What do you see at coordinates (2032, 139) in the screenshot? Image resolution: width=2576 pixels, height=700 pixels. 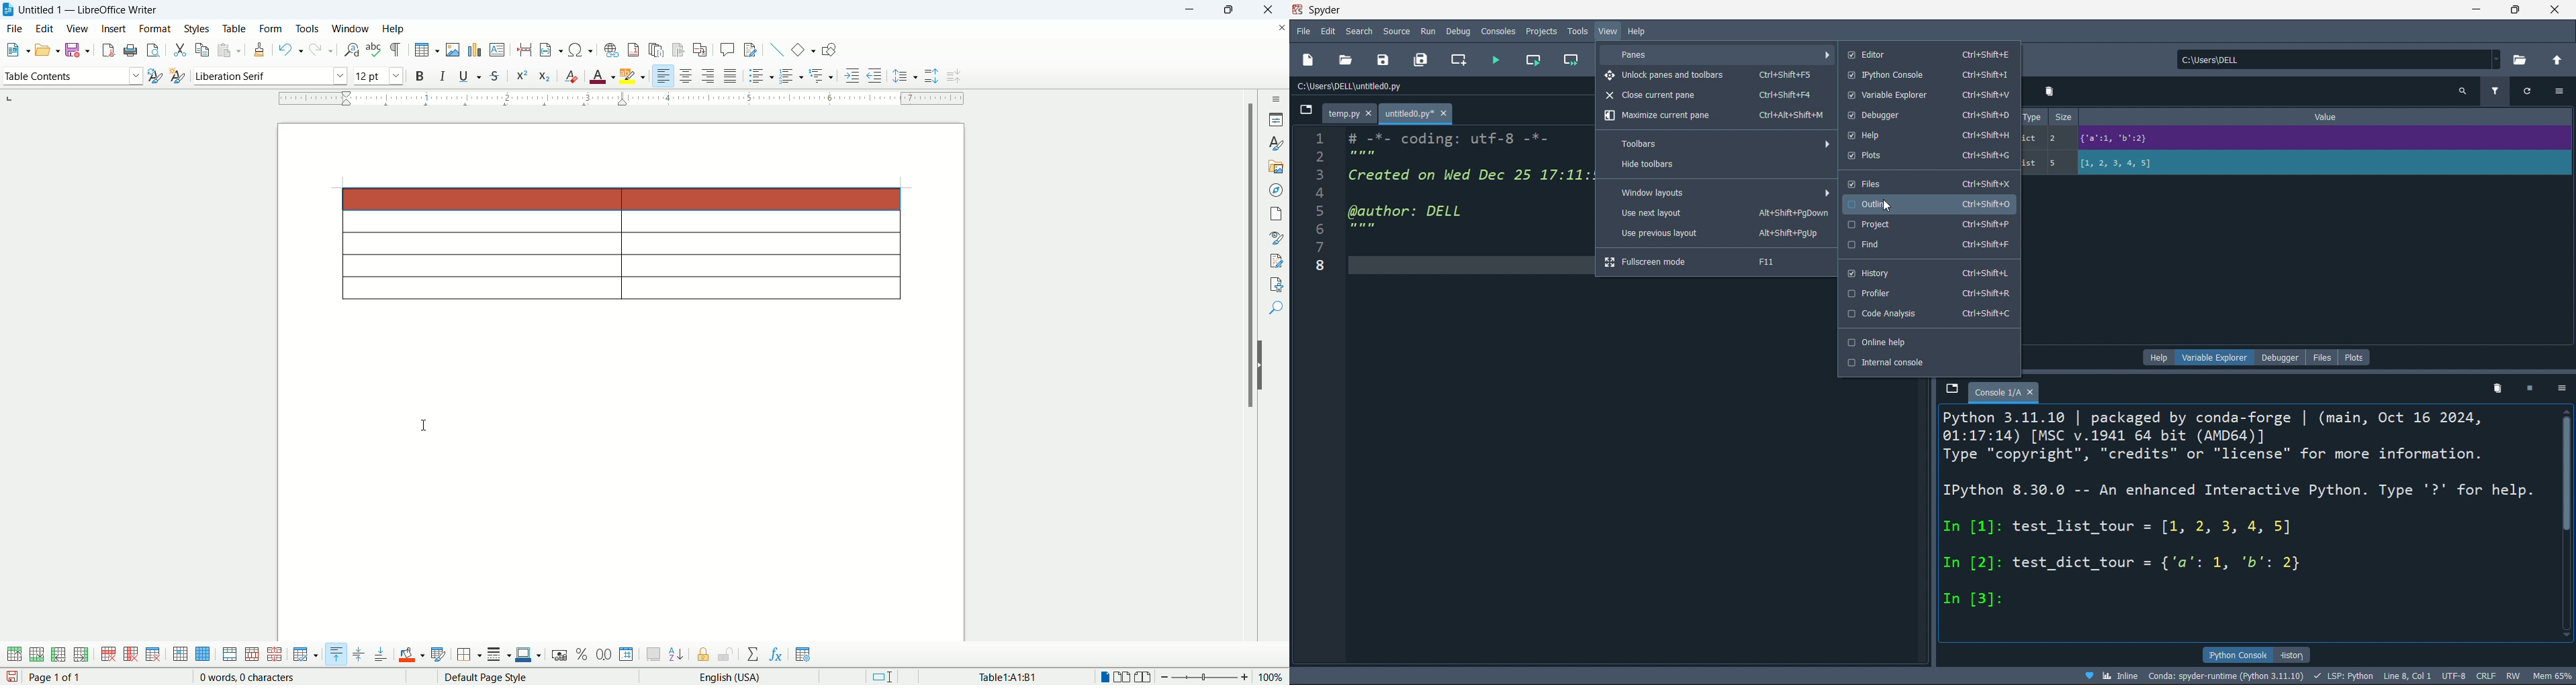 I see `dict` at bounding box center [2032, 139].